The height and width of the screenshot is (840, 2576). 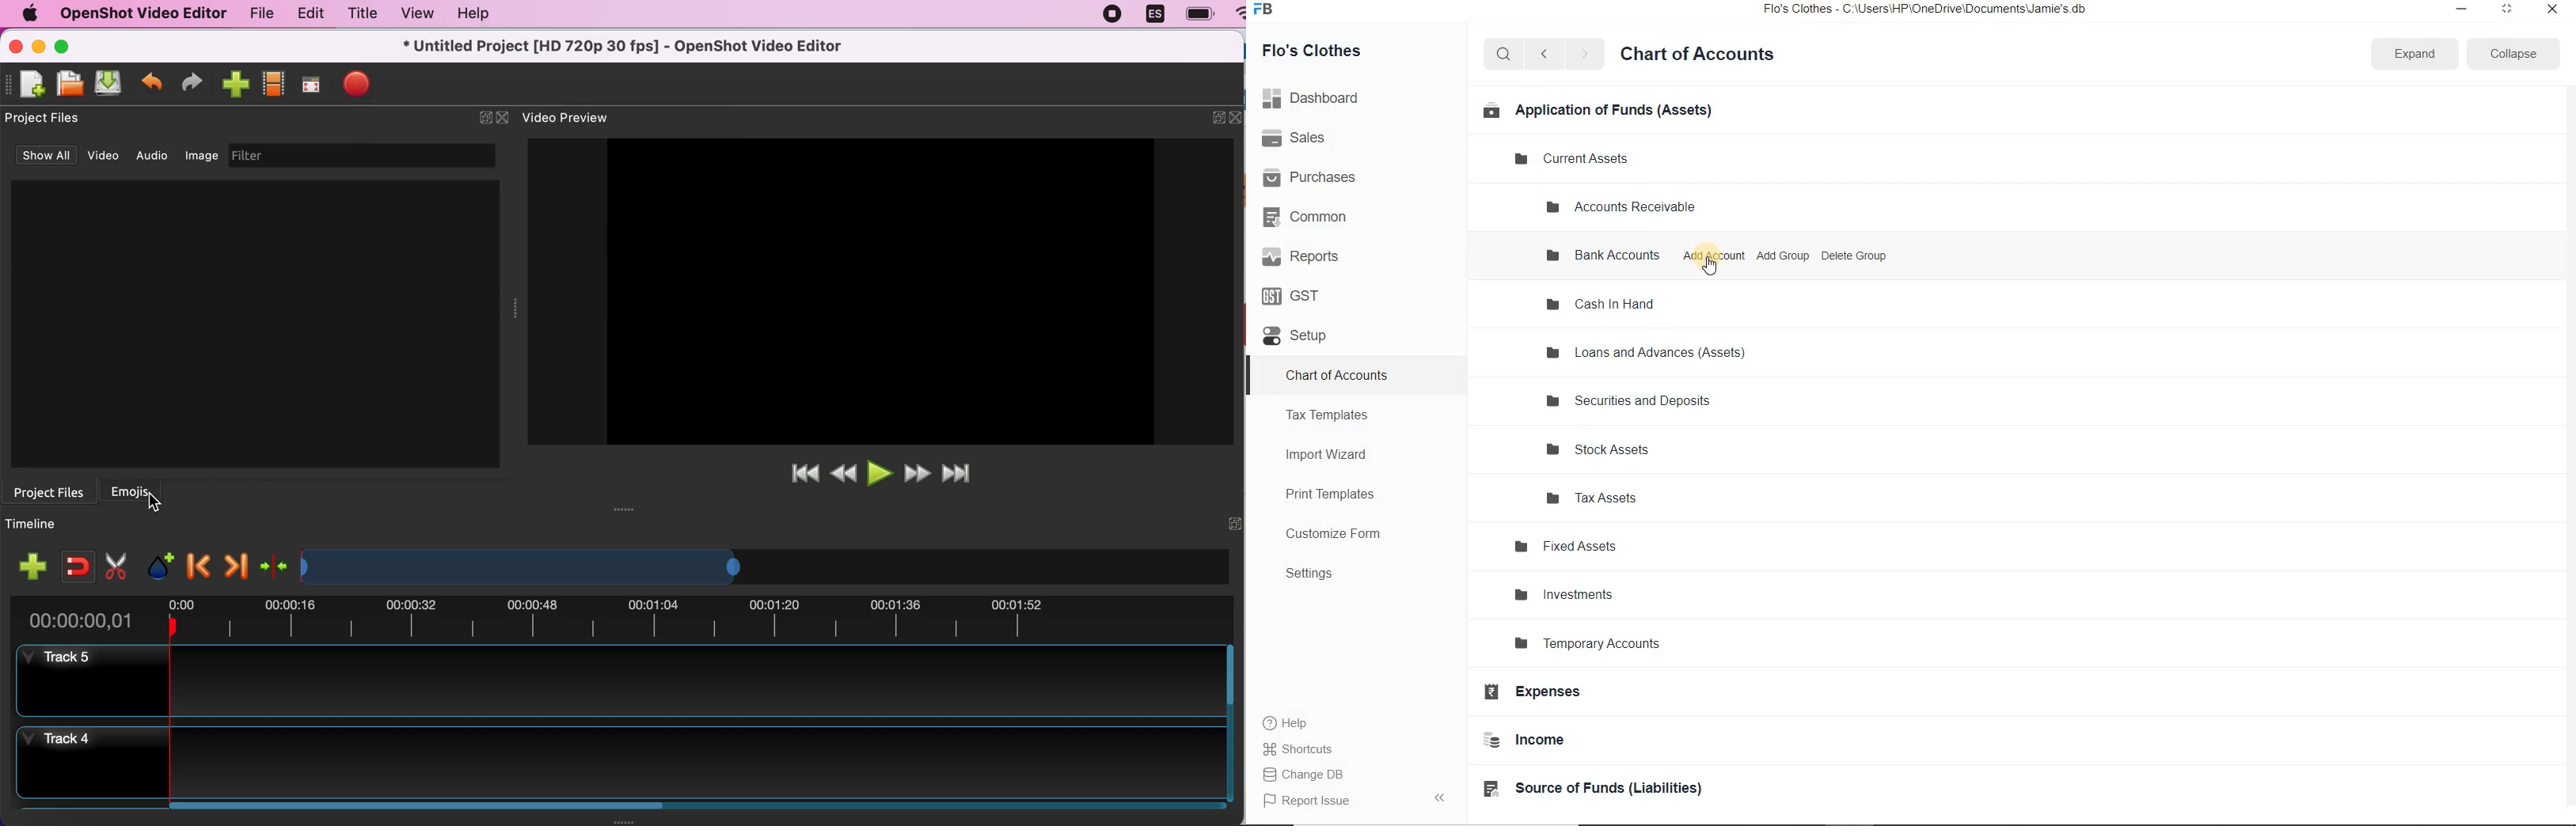 What do you see at coordinates (1301, 257) in the screenshot?
I see `Reports` at bounding box center [1301, 257].